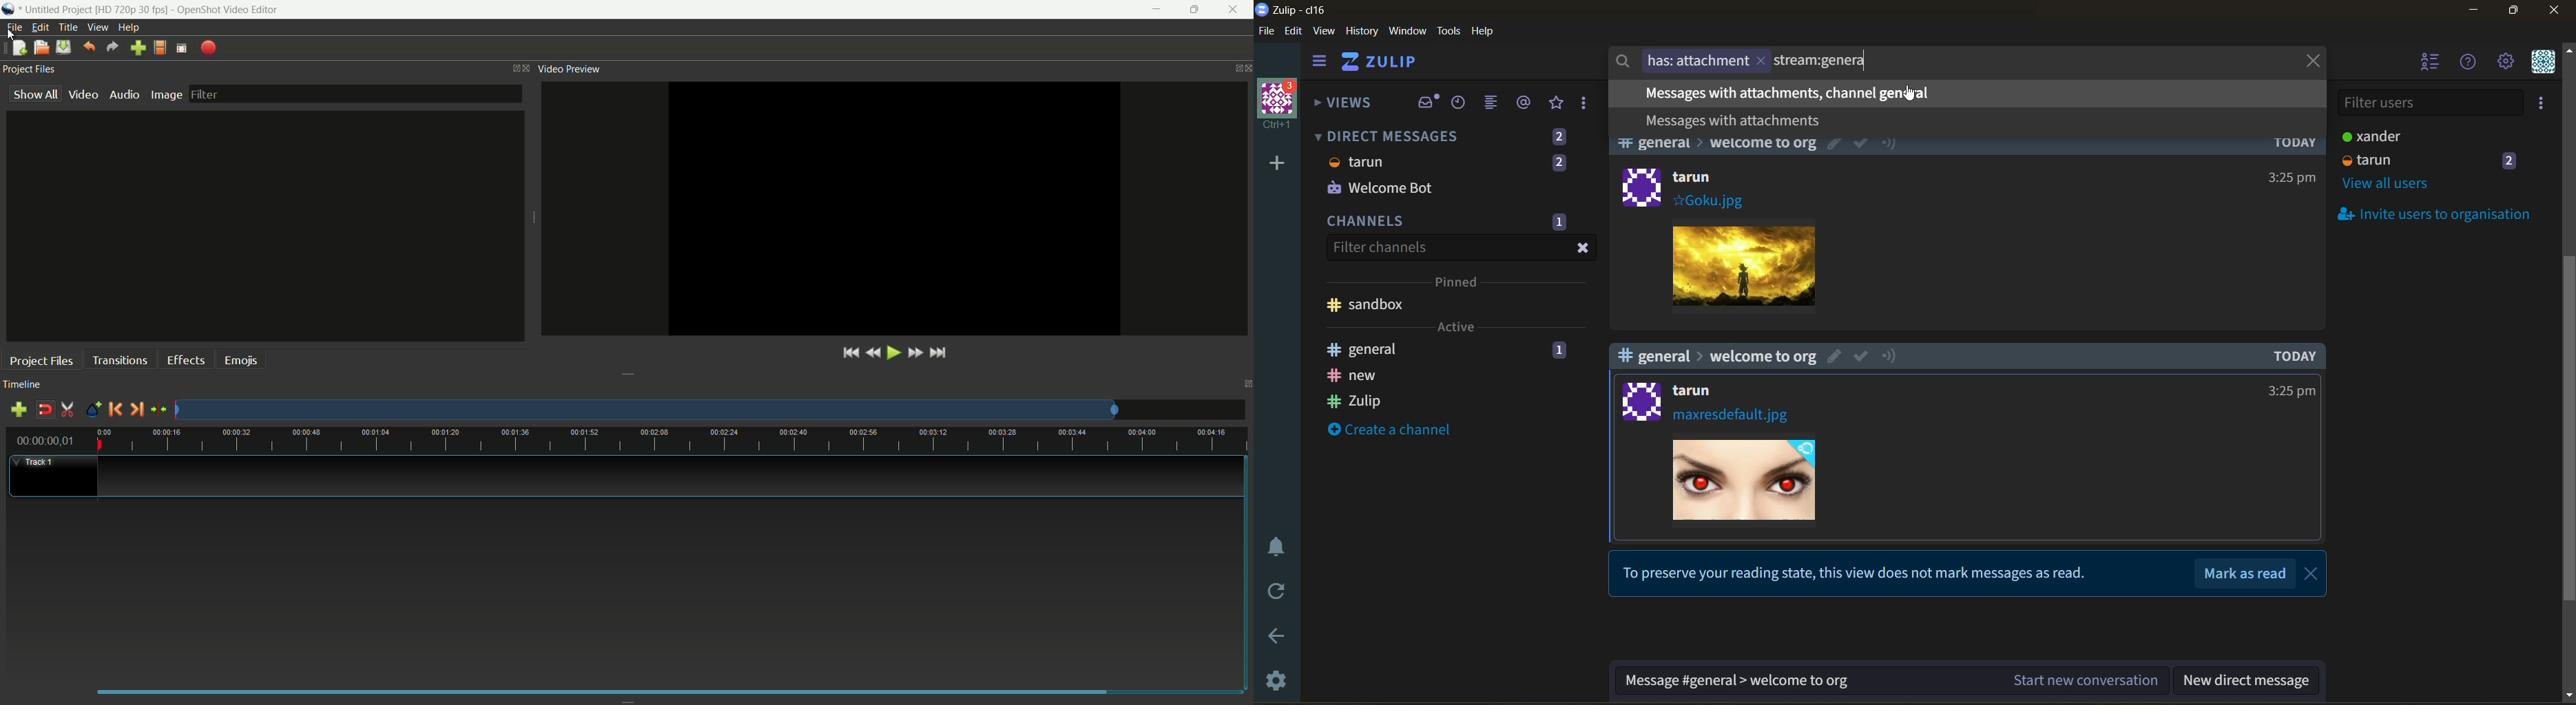 This screenshot has height=728, width=2576. I want to click on mark, so click(1861, 355).